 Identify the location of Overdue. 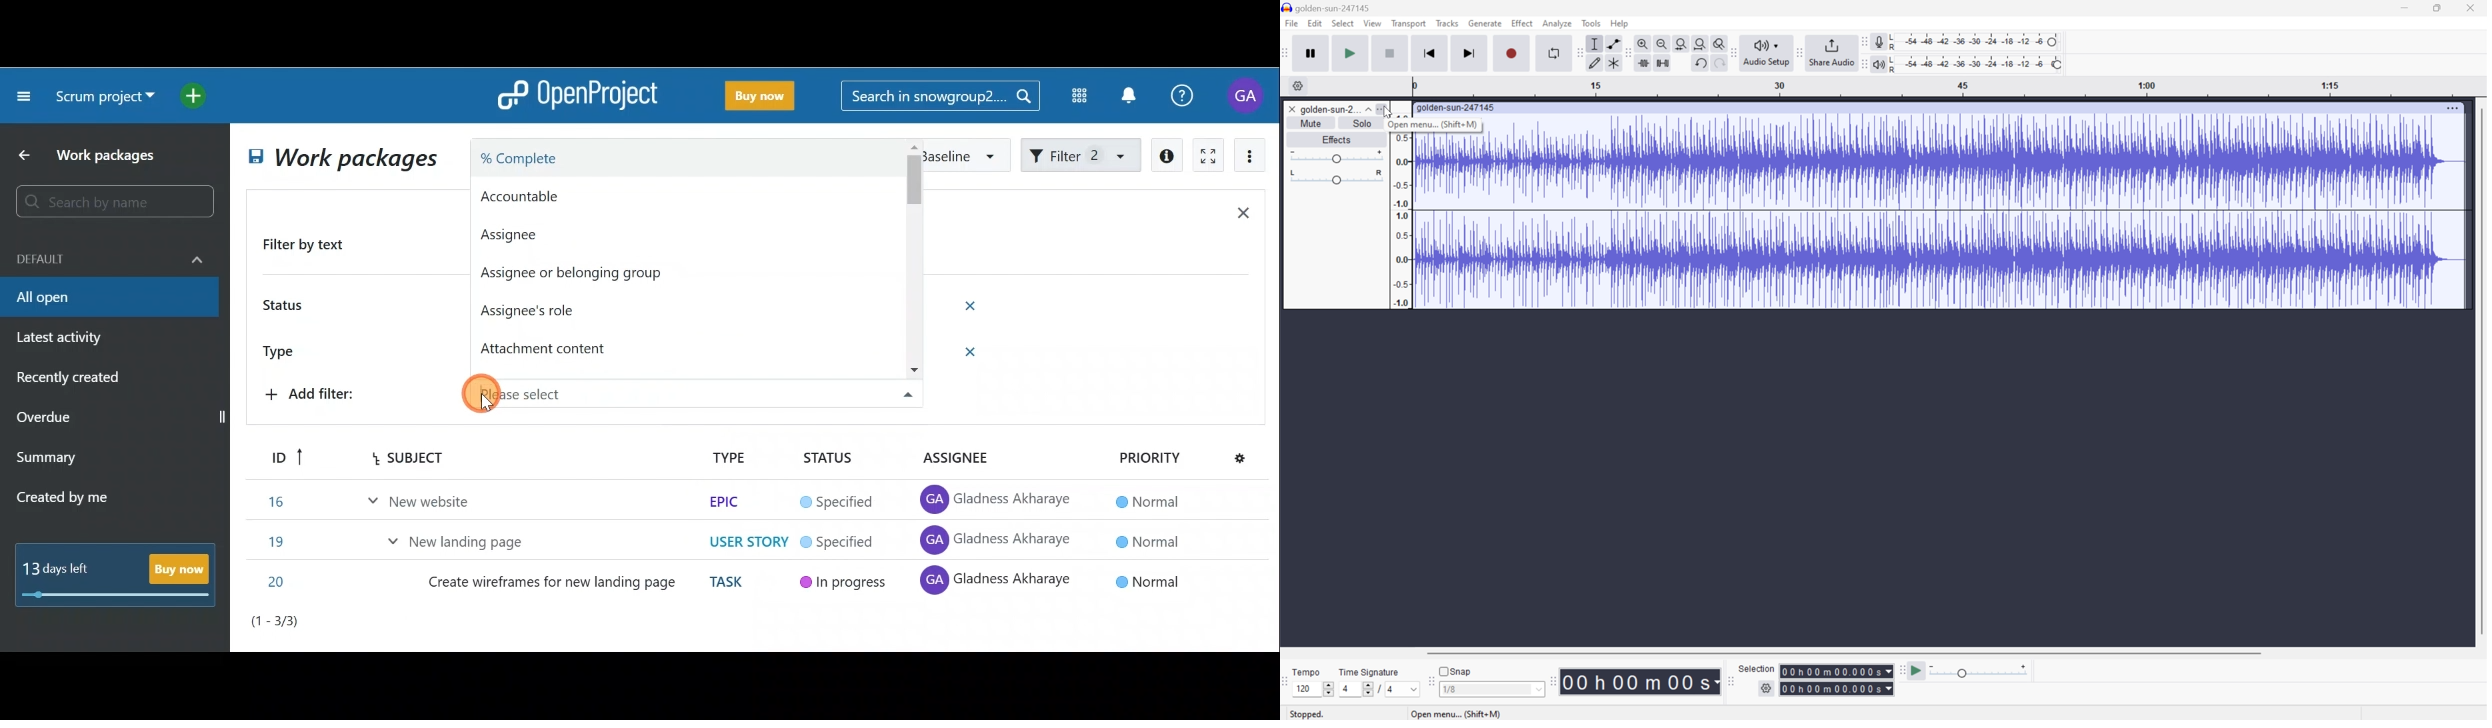
(46, 419).